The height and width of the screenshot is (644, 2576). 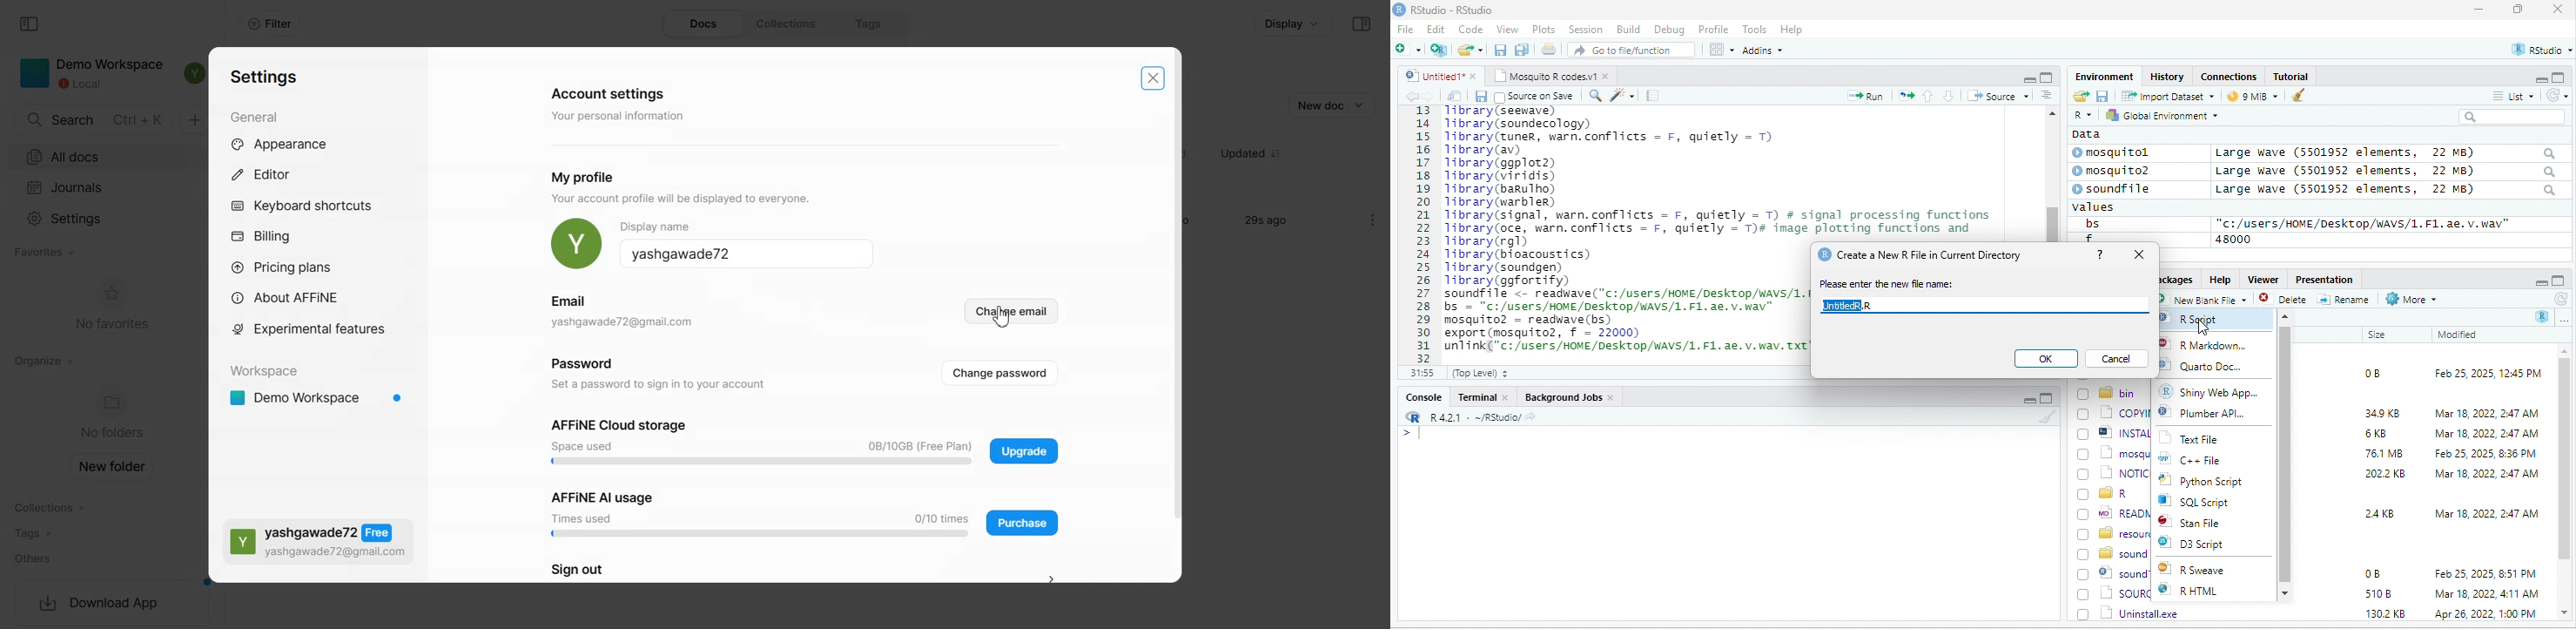 What do you see at coordinates (2046, 94) in the screenshot?
I see `sort` at bounding box center [2046, 94].